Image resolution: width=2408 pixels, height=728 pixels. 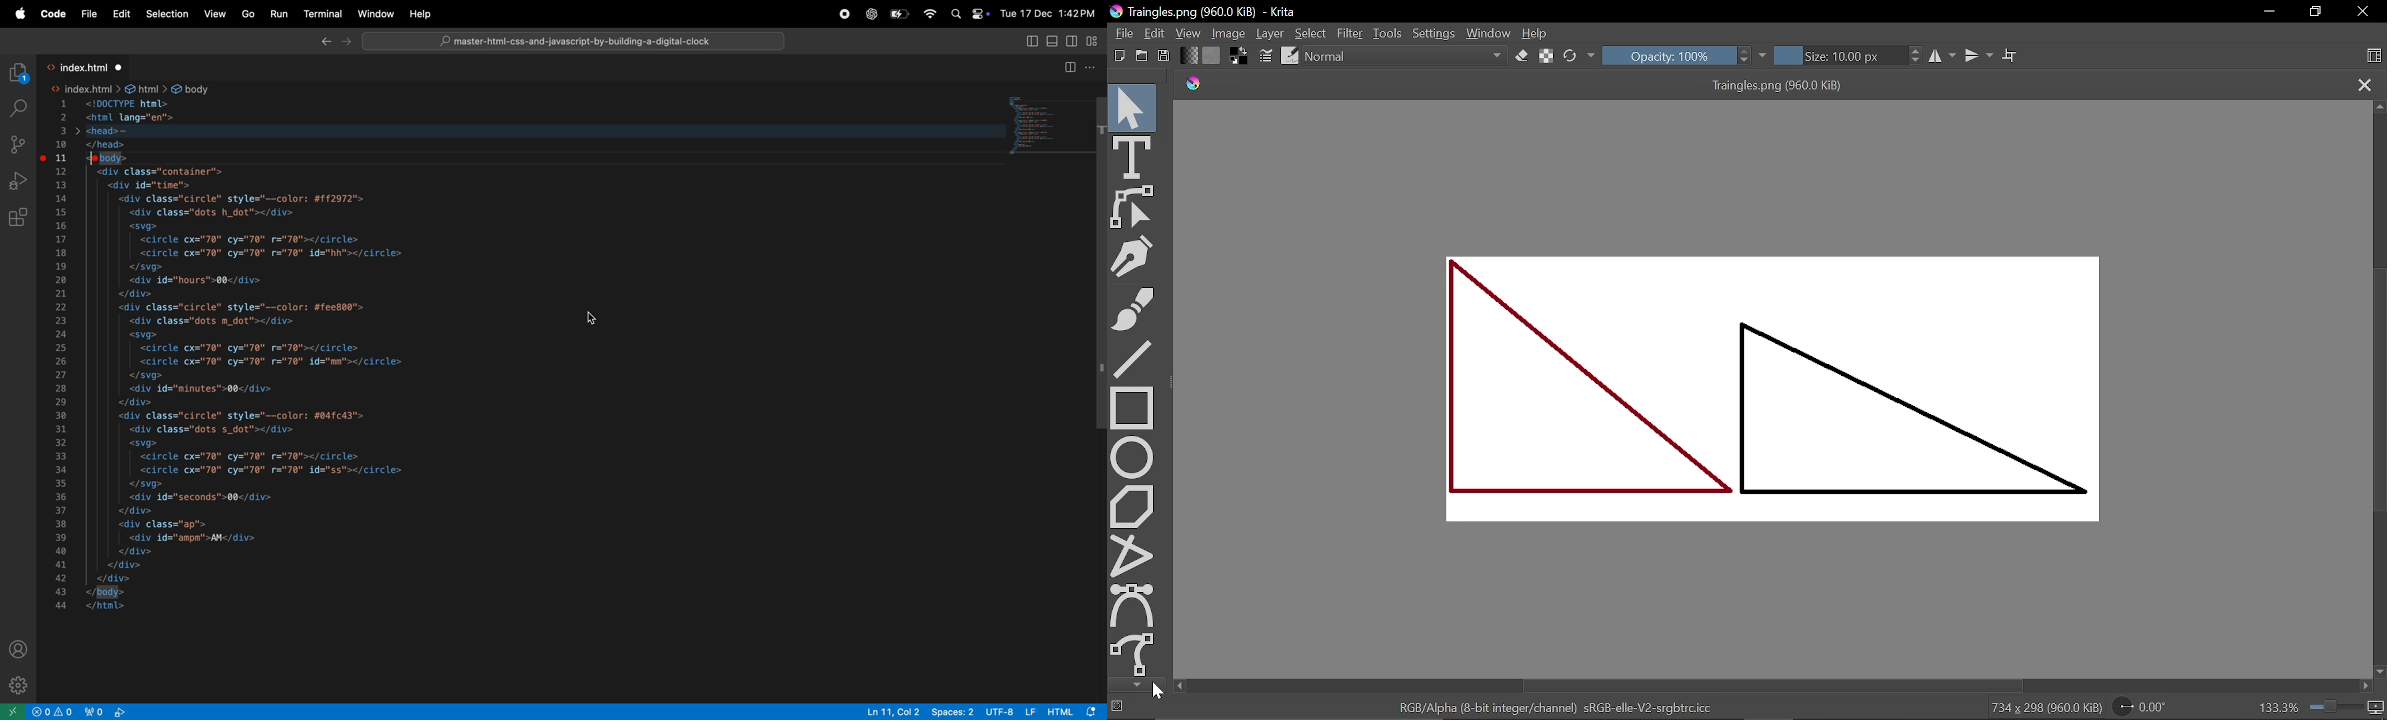 I want to click on Horizontal scrollbar, so click(x=1767, y=687).